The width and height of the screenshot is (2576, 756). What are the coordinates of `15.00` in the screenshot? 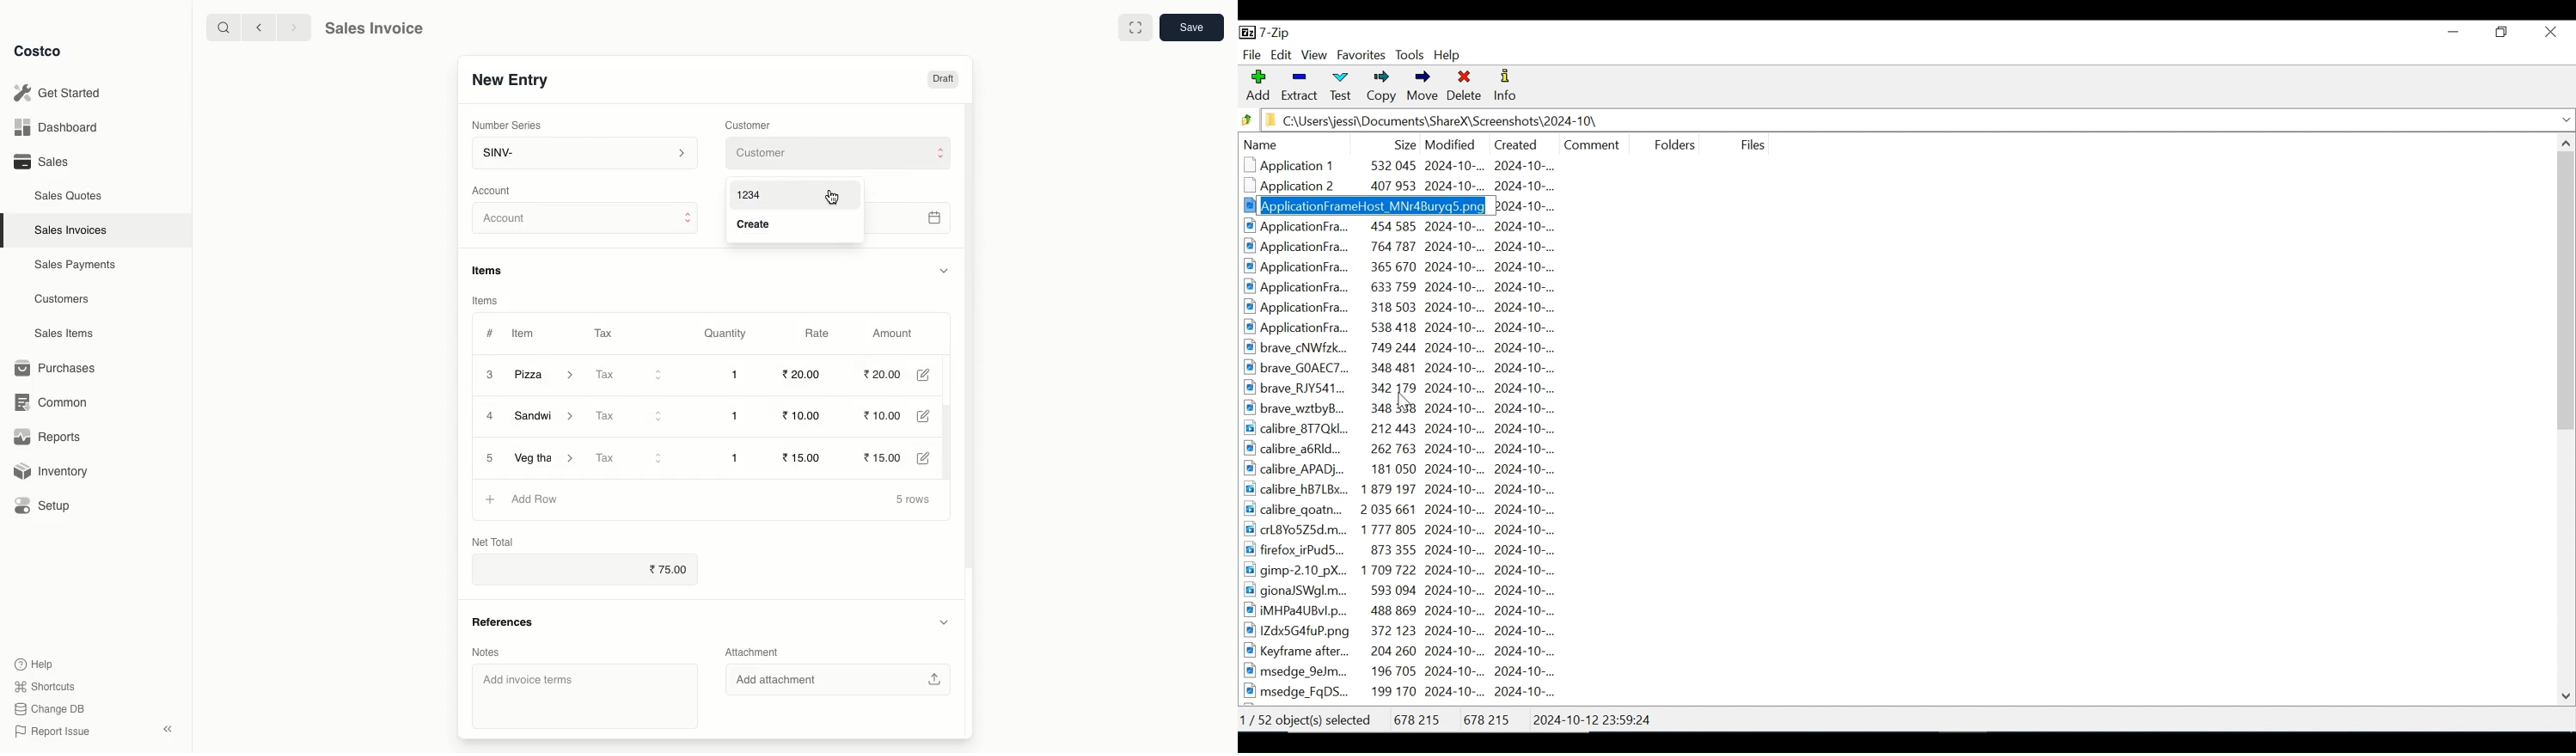 It's located at (891, 456).